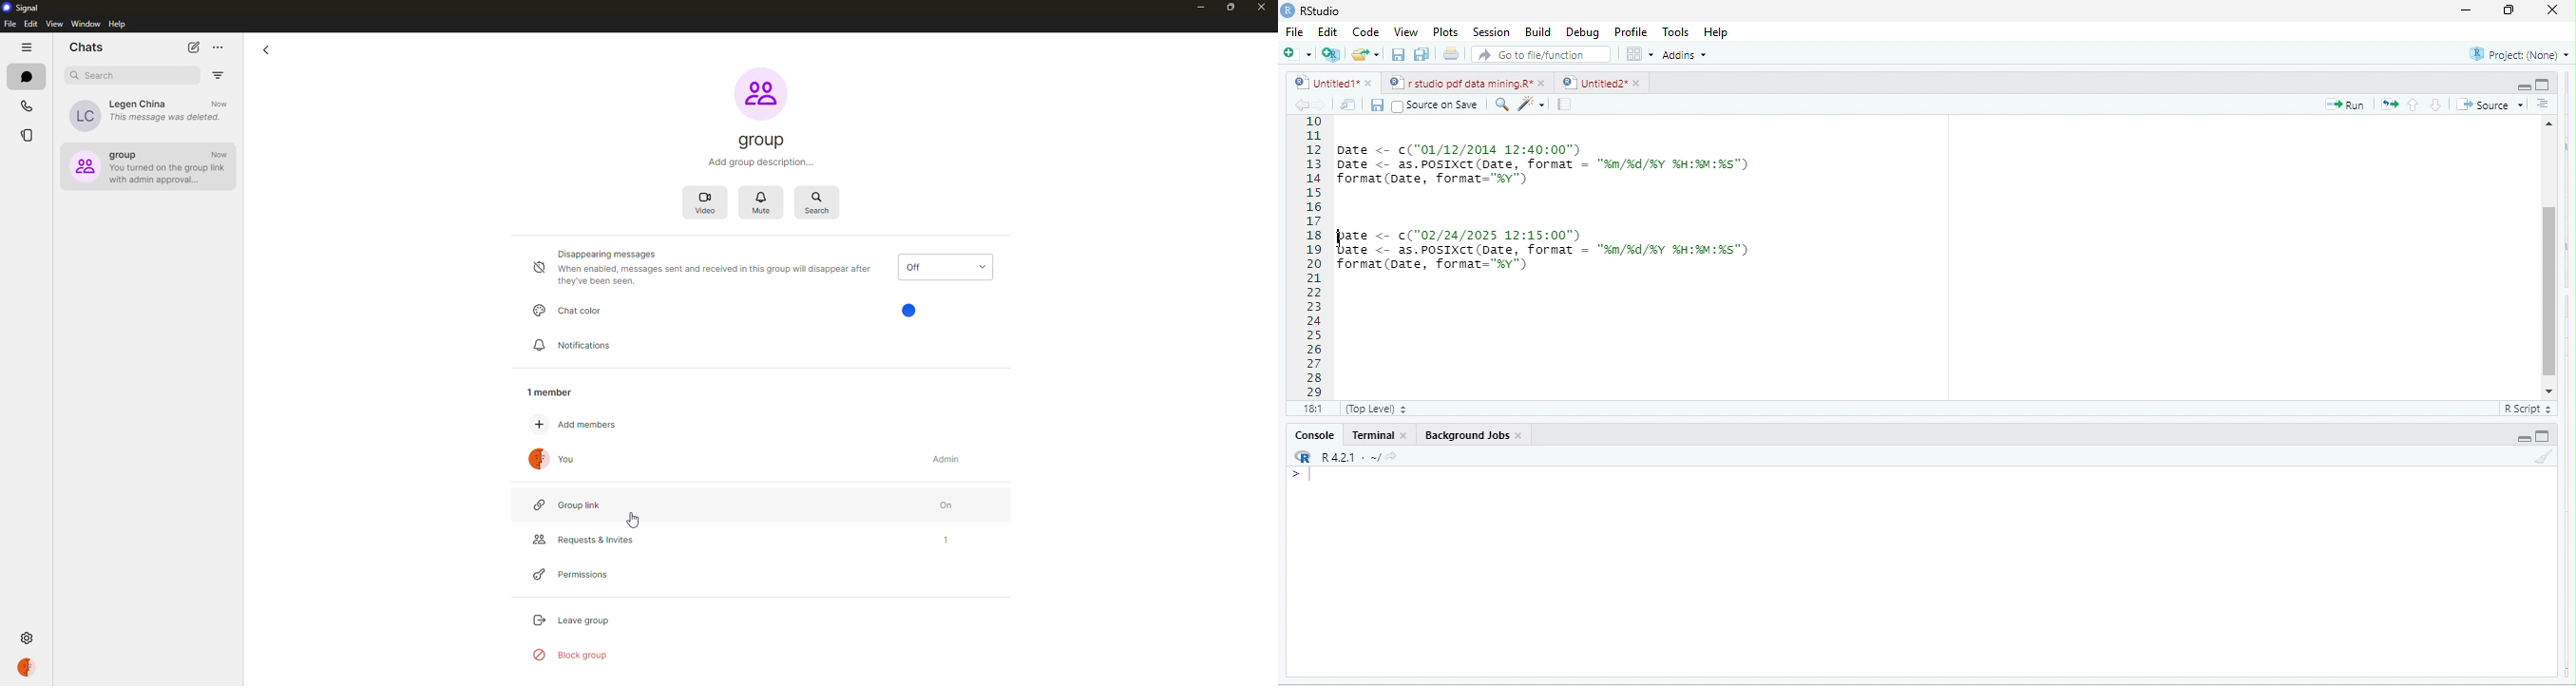 The height and width of the screenshot is (700, 2576). What do you see at coordinates (2523, 438) in the screenshot?
I see `hide r script` at bounding box center [2523, 438].